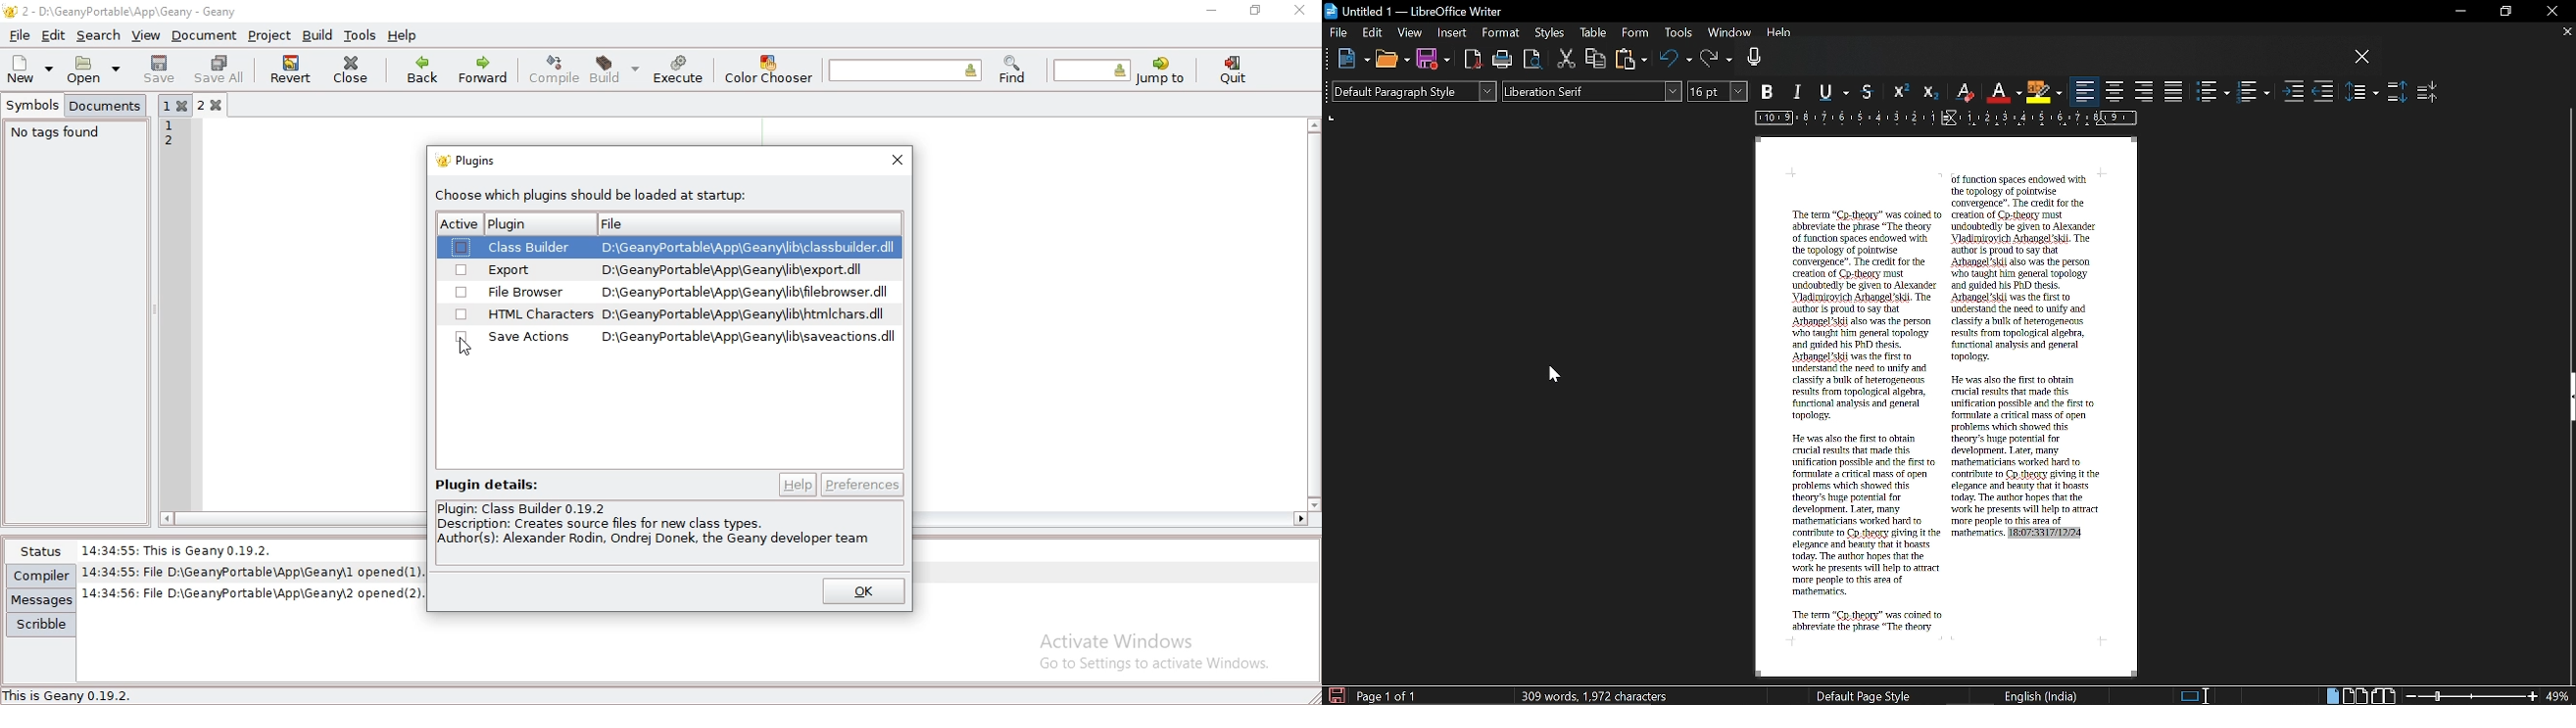  What do you see at coordinates (2428, 91) in the screenshot?
I see `Decrease paragraph spacing` at bounding box center [2428, 91].